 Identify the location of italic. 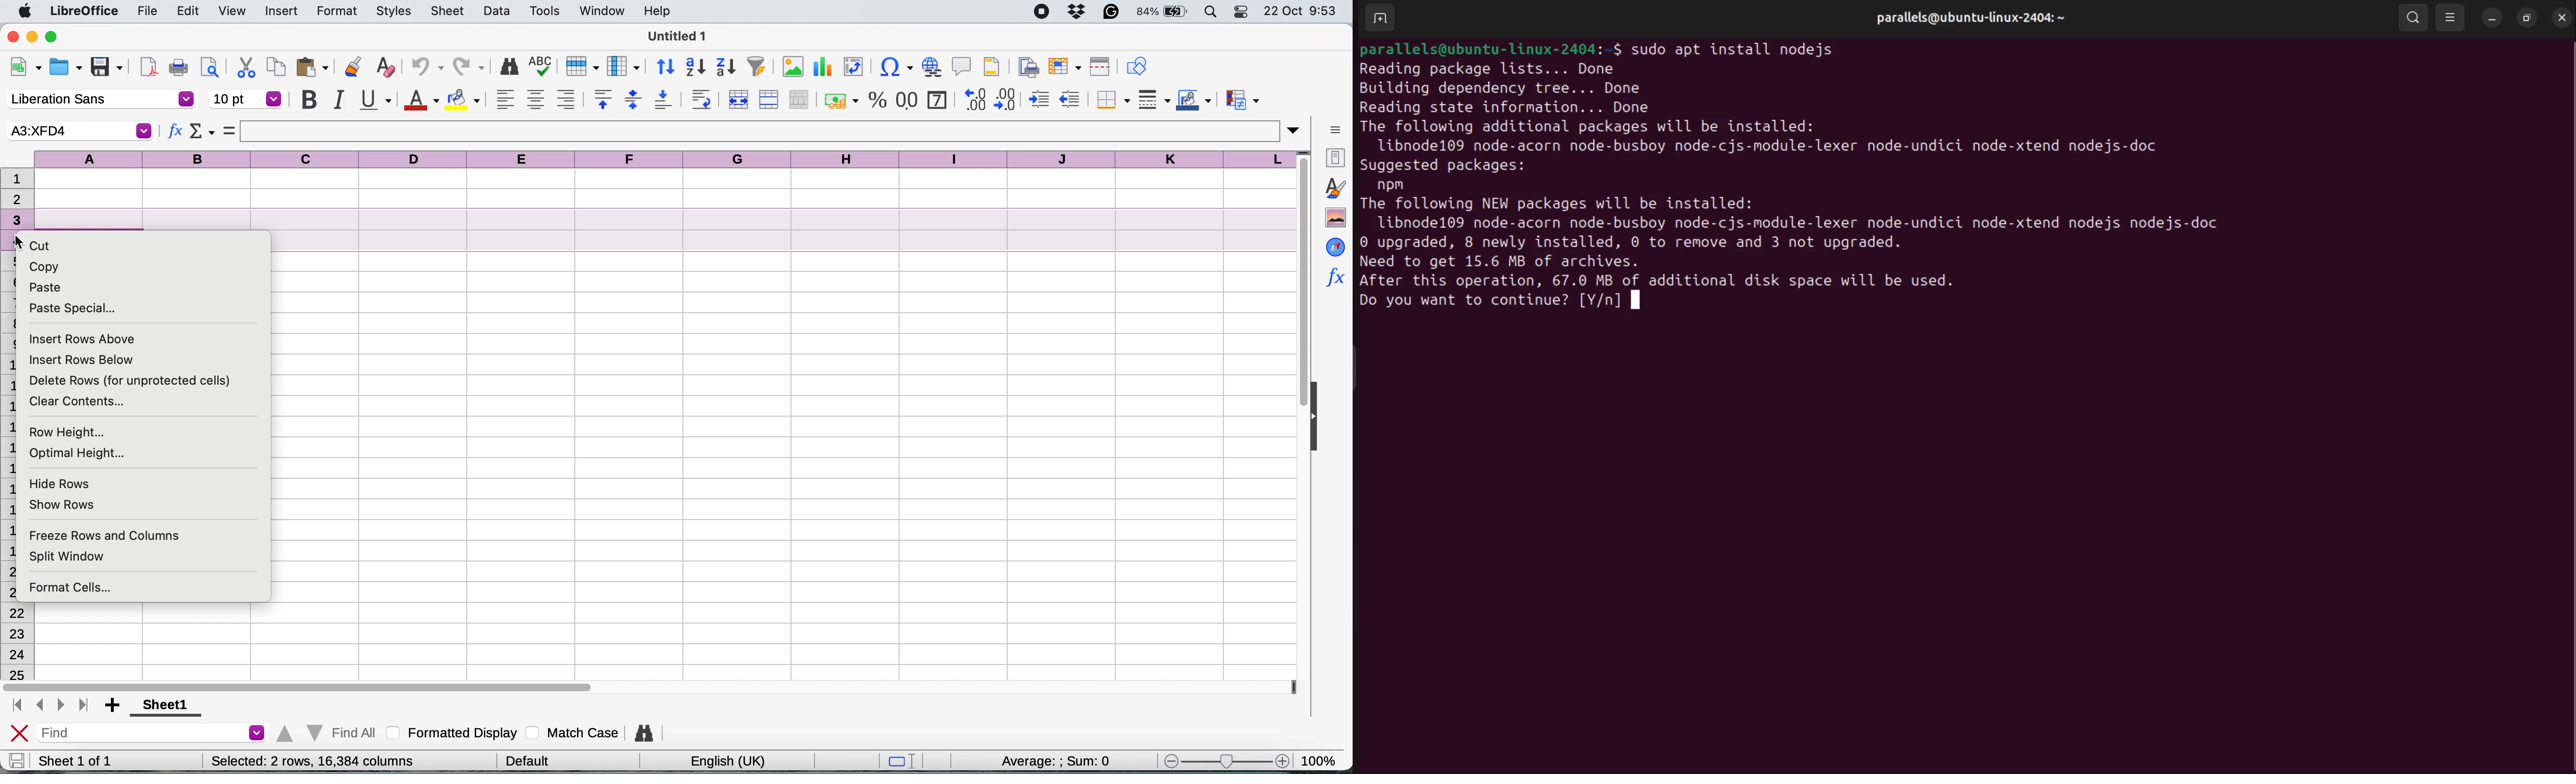
(337, 100).